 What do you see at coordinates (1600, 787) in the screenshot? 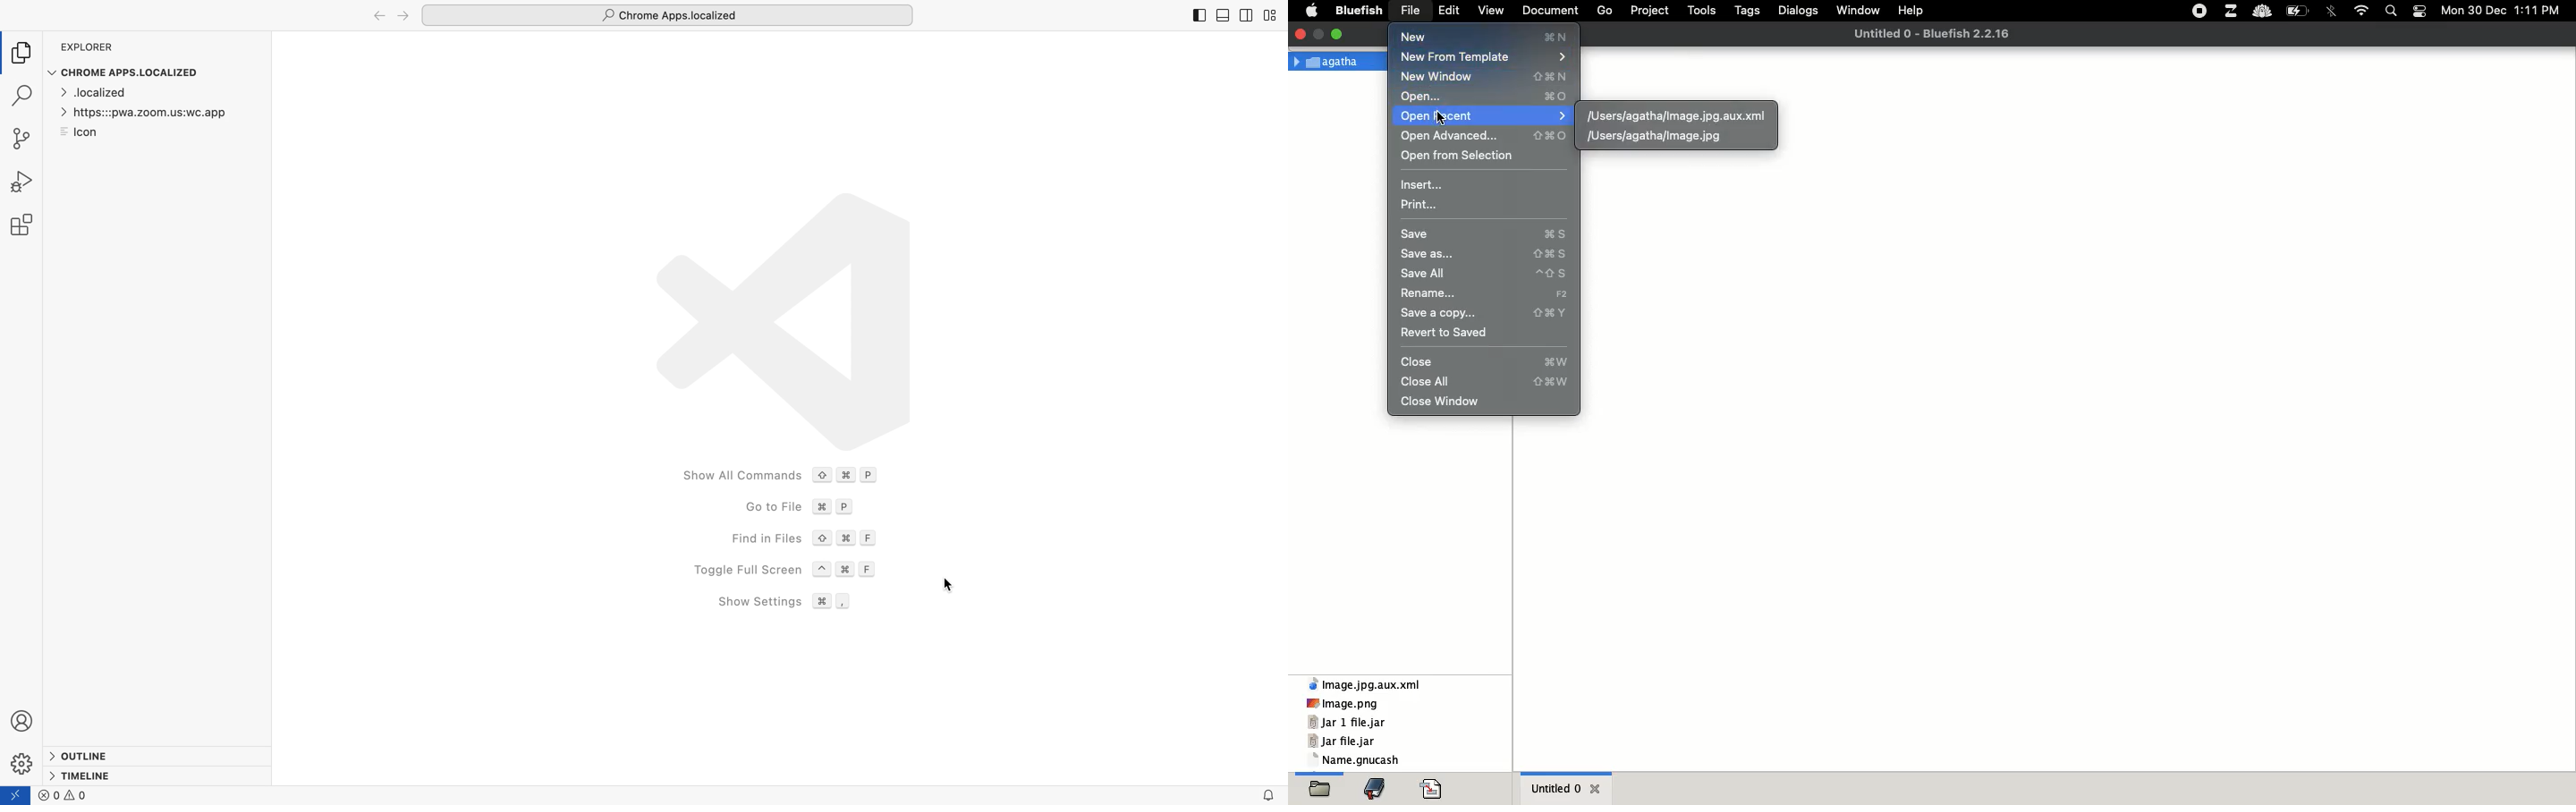
I see `close` at bounding box center [1600, 787].